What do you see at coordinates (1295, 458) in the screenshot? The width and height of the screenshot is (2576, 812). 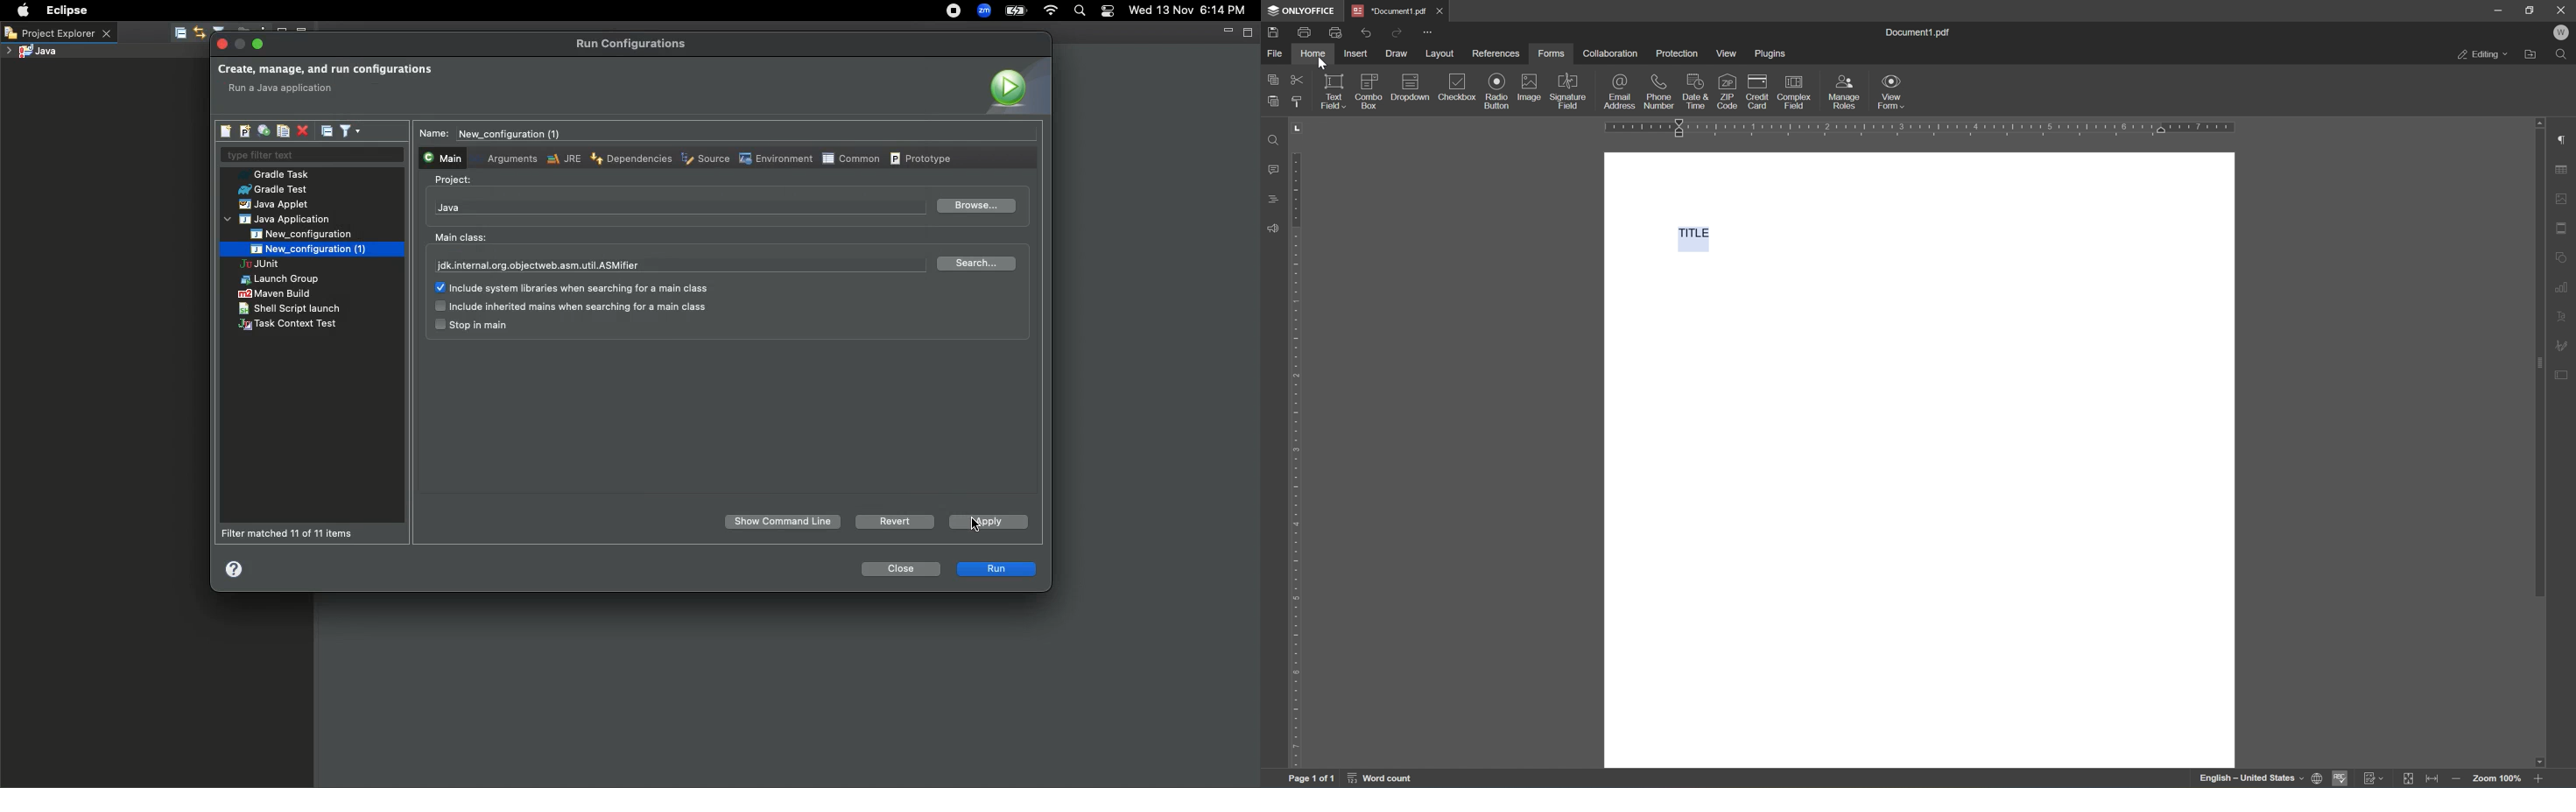 I see `ruler` at bounding box center [1295, 458].